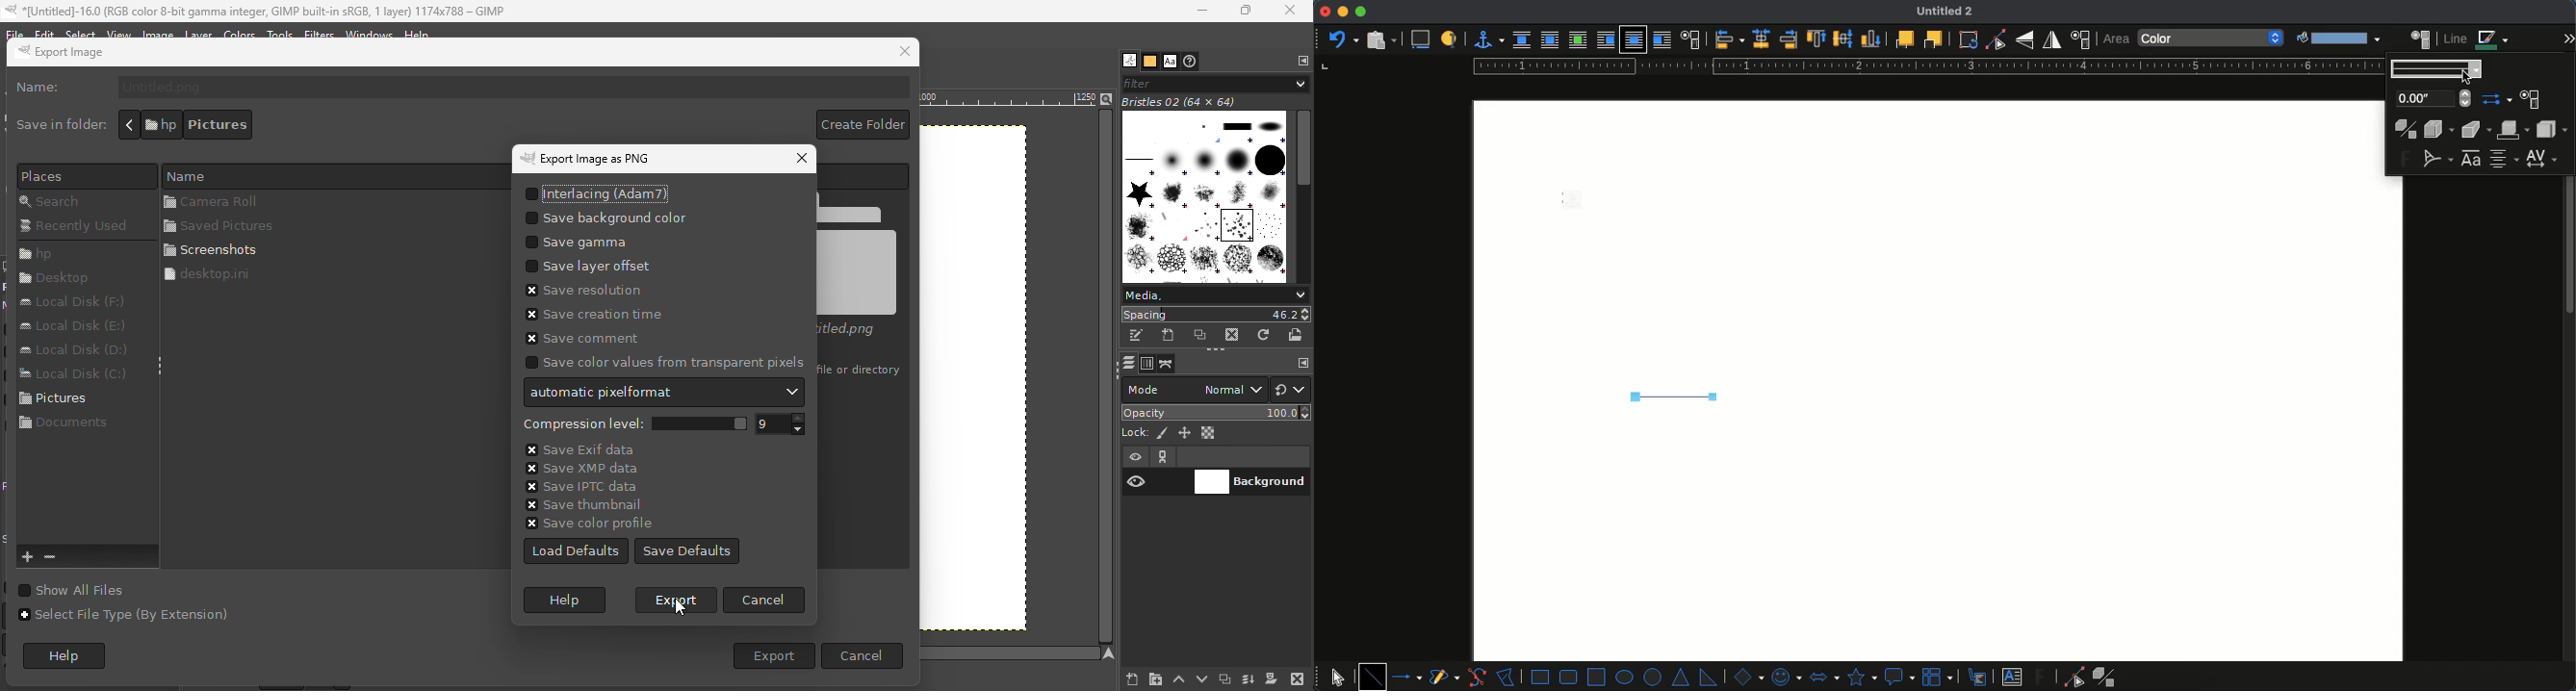 The image size is (2576, 700). Describe the element at coordinates (1939, 676) in the screenshot. I see `flowchart` at that location.